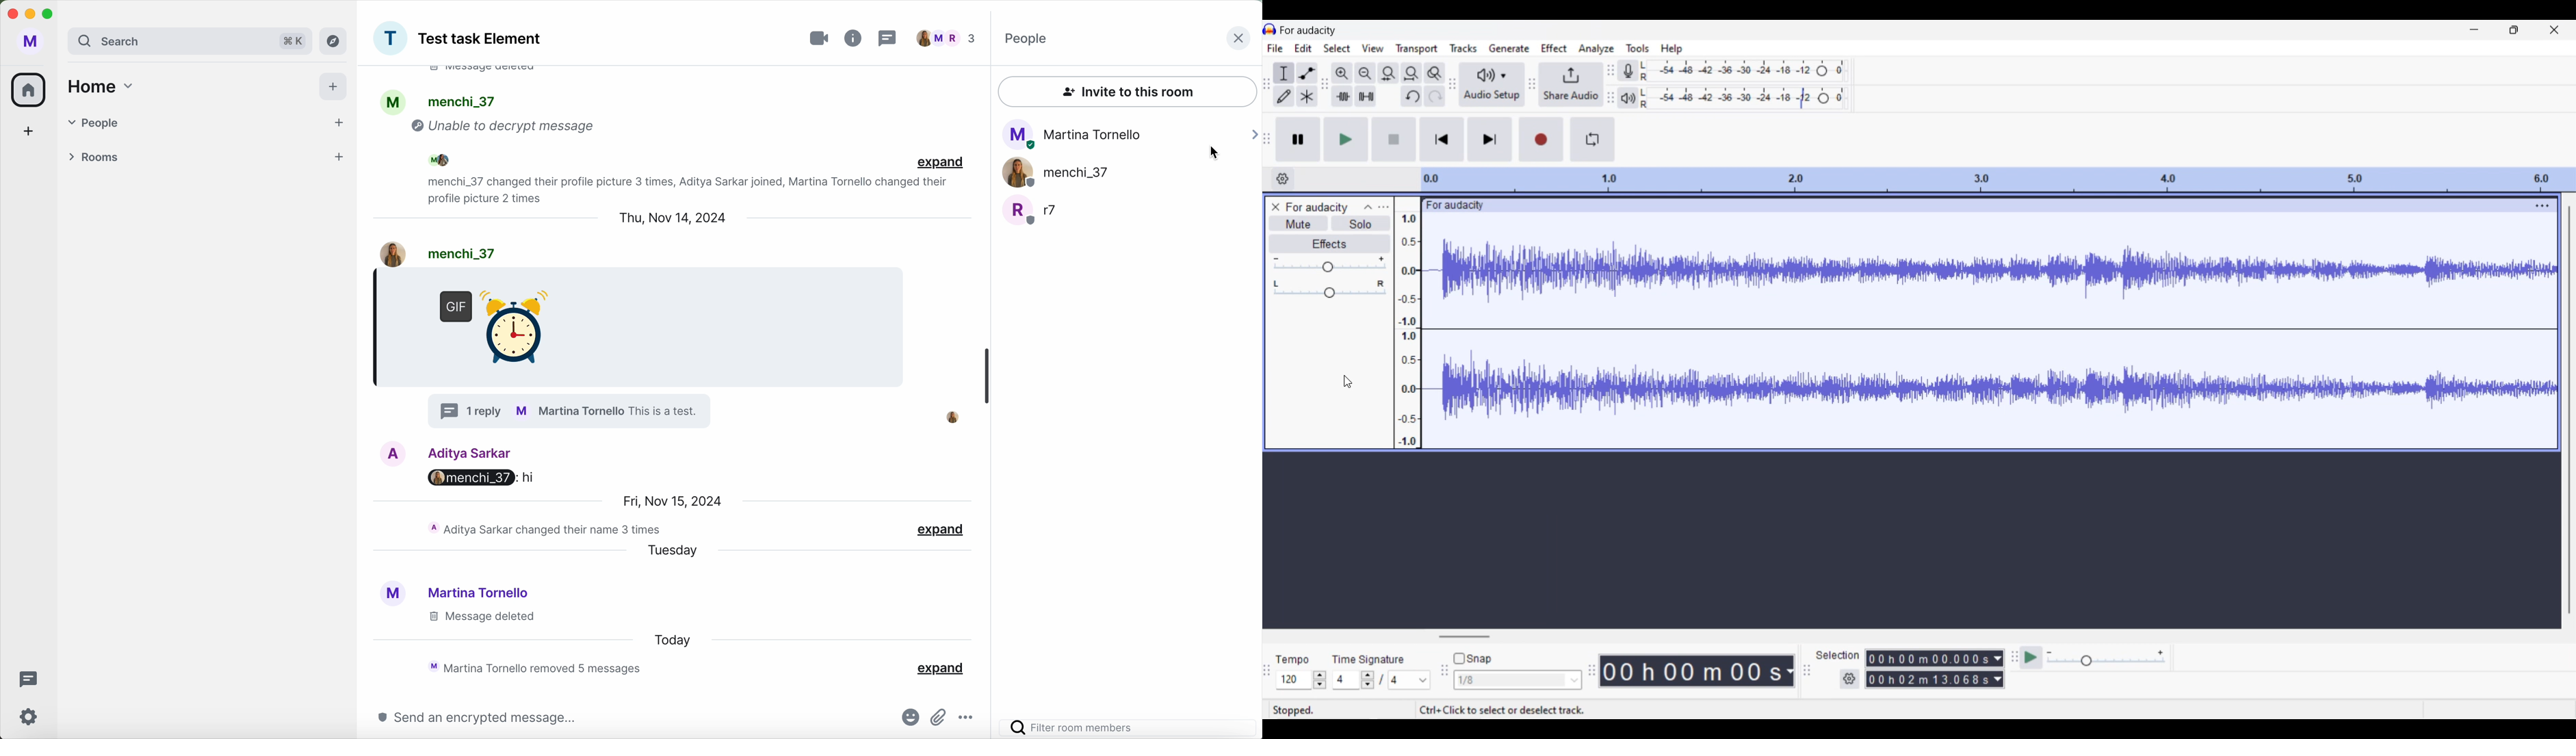 This screenshot has width=2576, height=756. Describe the element at coordinates (1329, 264) in the screenshot. I see `Volume slide` at that location.